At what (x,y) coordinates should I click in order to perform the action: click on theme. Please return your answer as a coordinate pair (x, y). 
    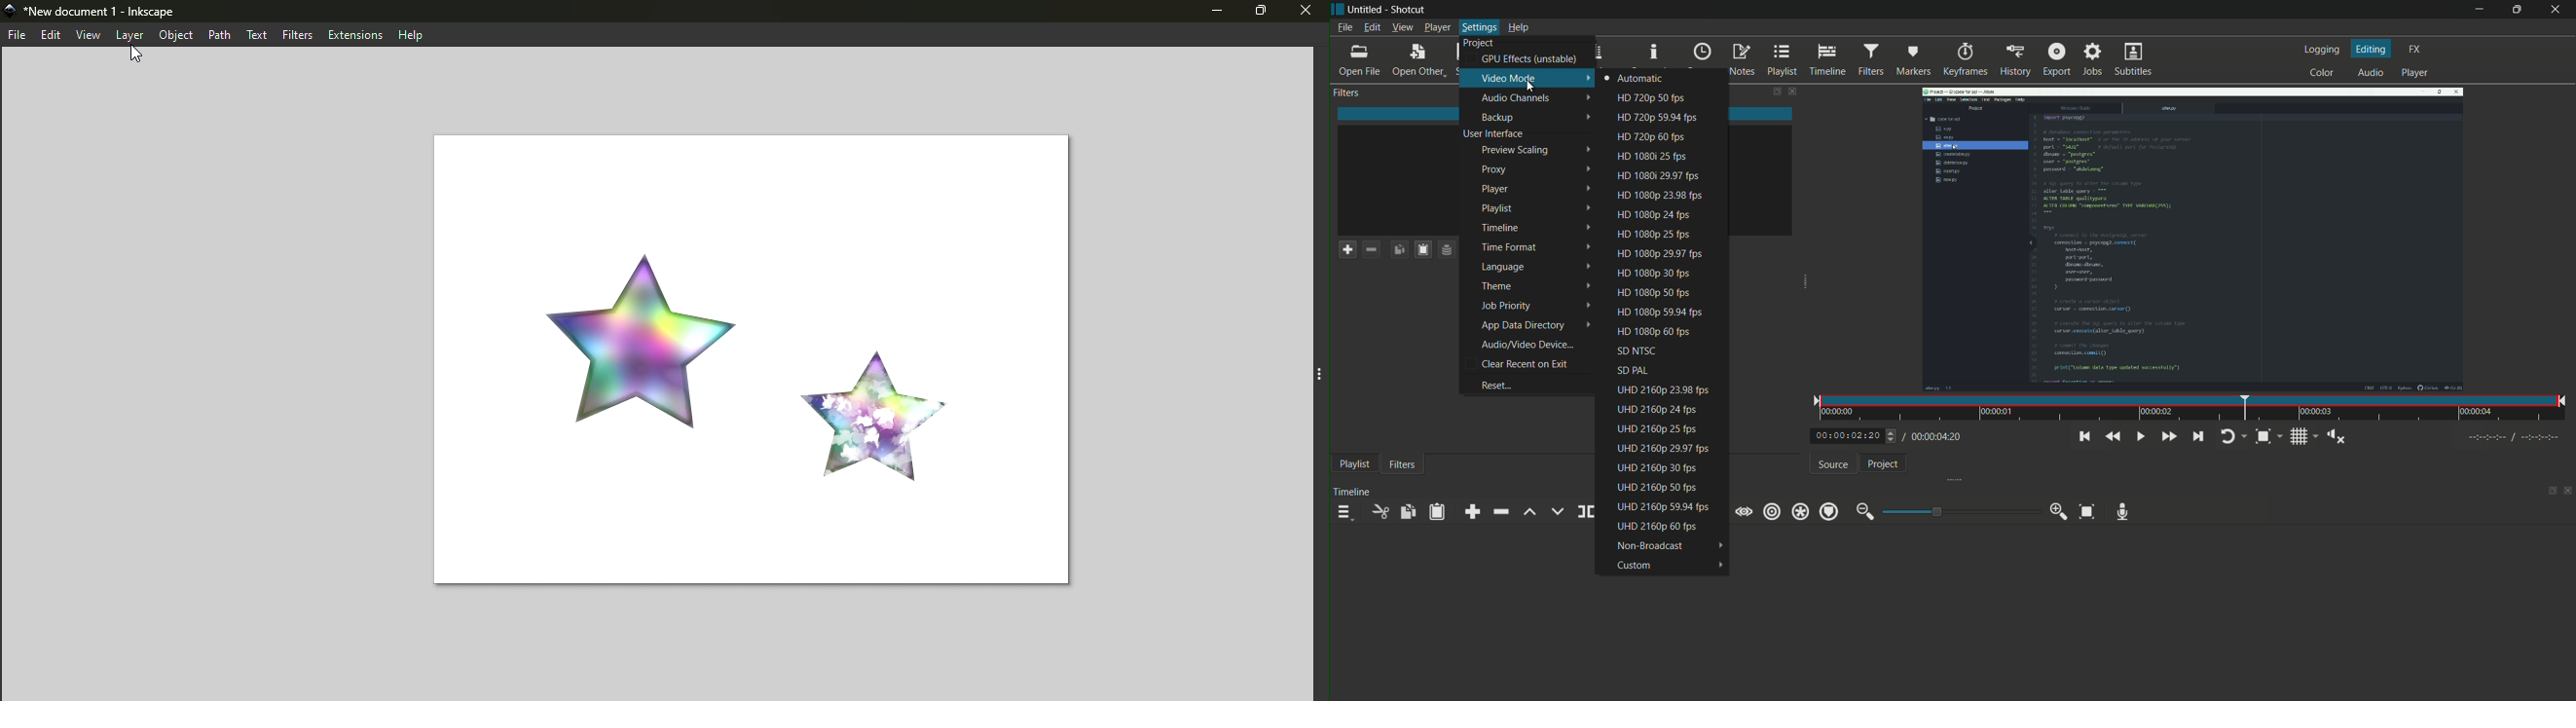
    Looking at the image, I should click on (1537, 286).